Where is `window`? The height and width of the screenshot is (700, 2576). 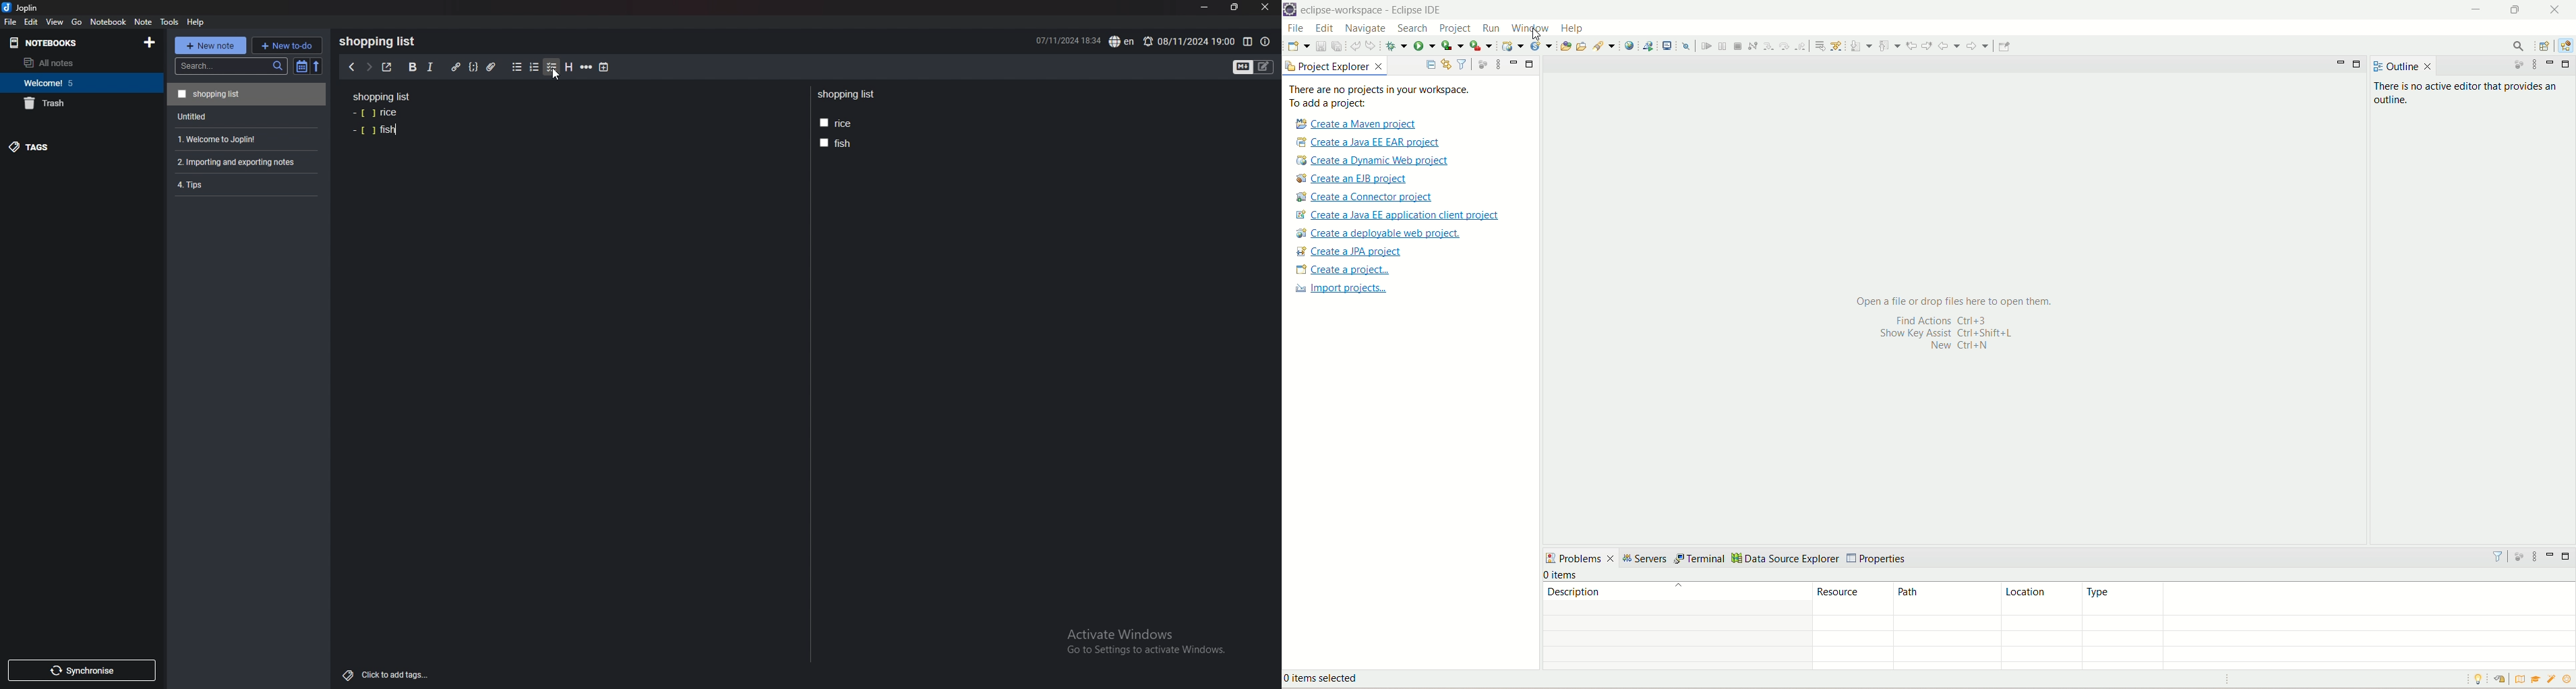 window is located at coordinates (1530, 27).